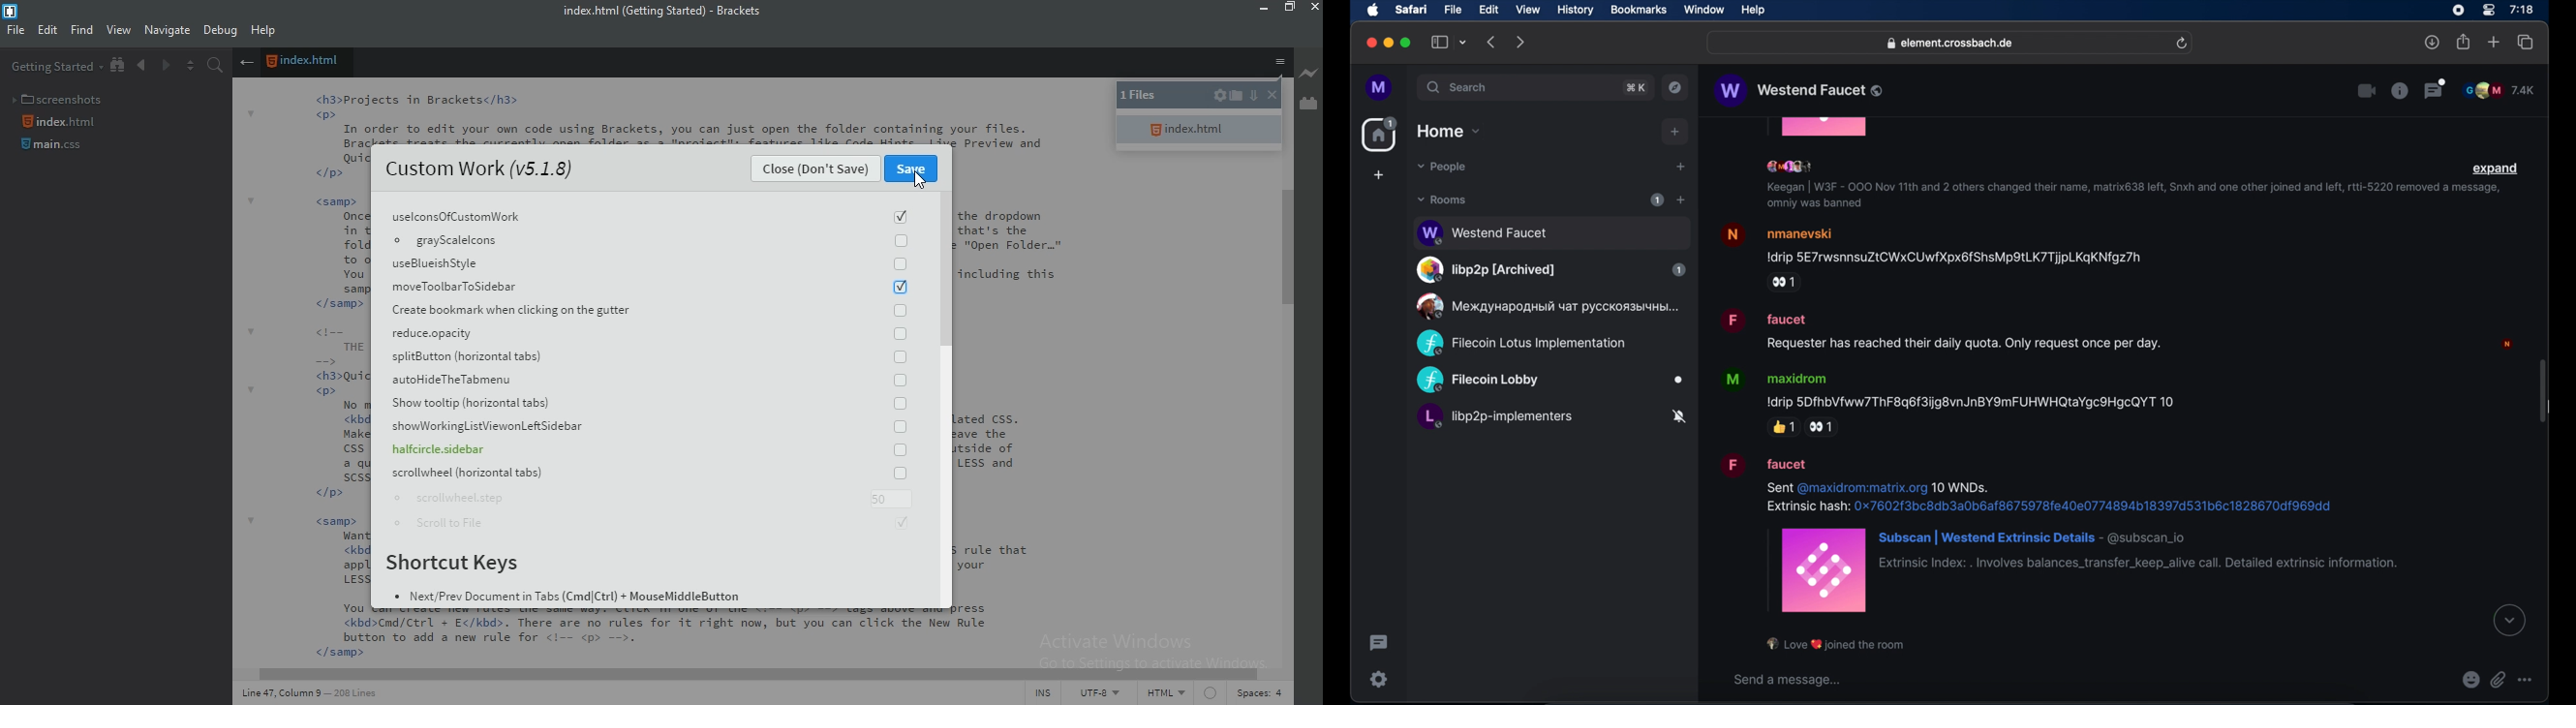  What do you see at coordinates (2496, 169) in the screenshot?
I see `expand` at bounding box center [2496, 169].